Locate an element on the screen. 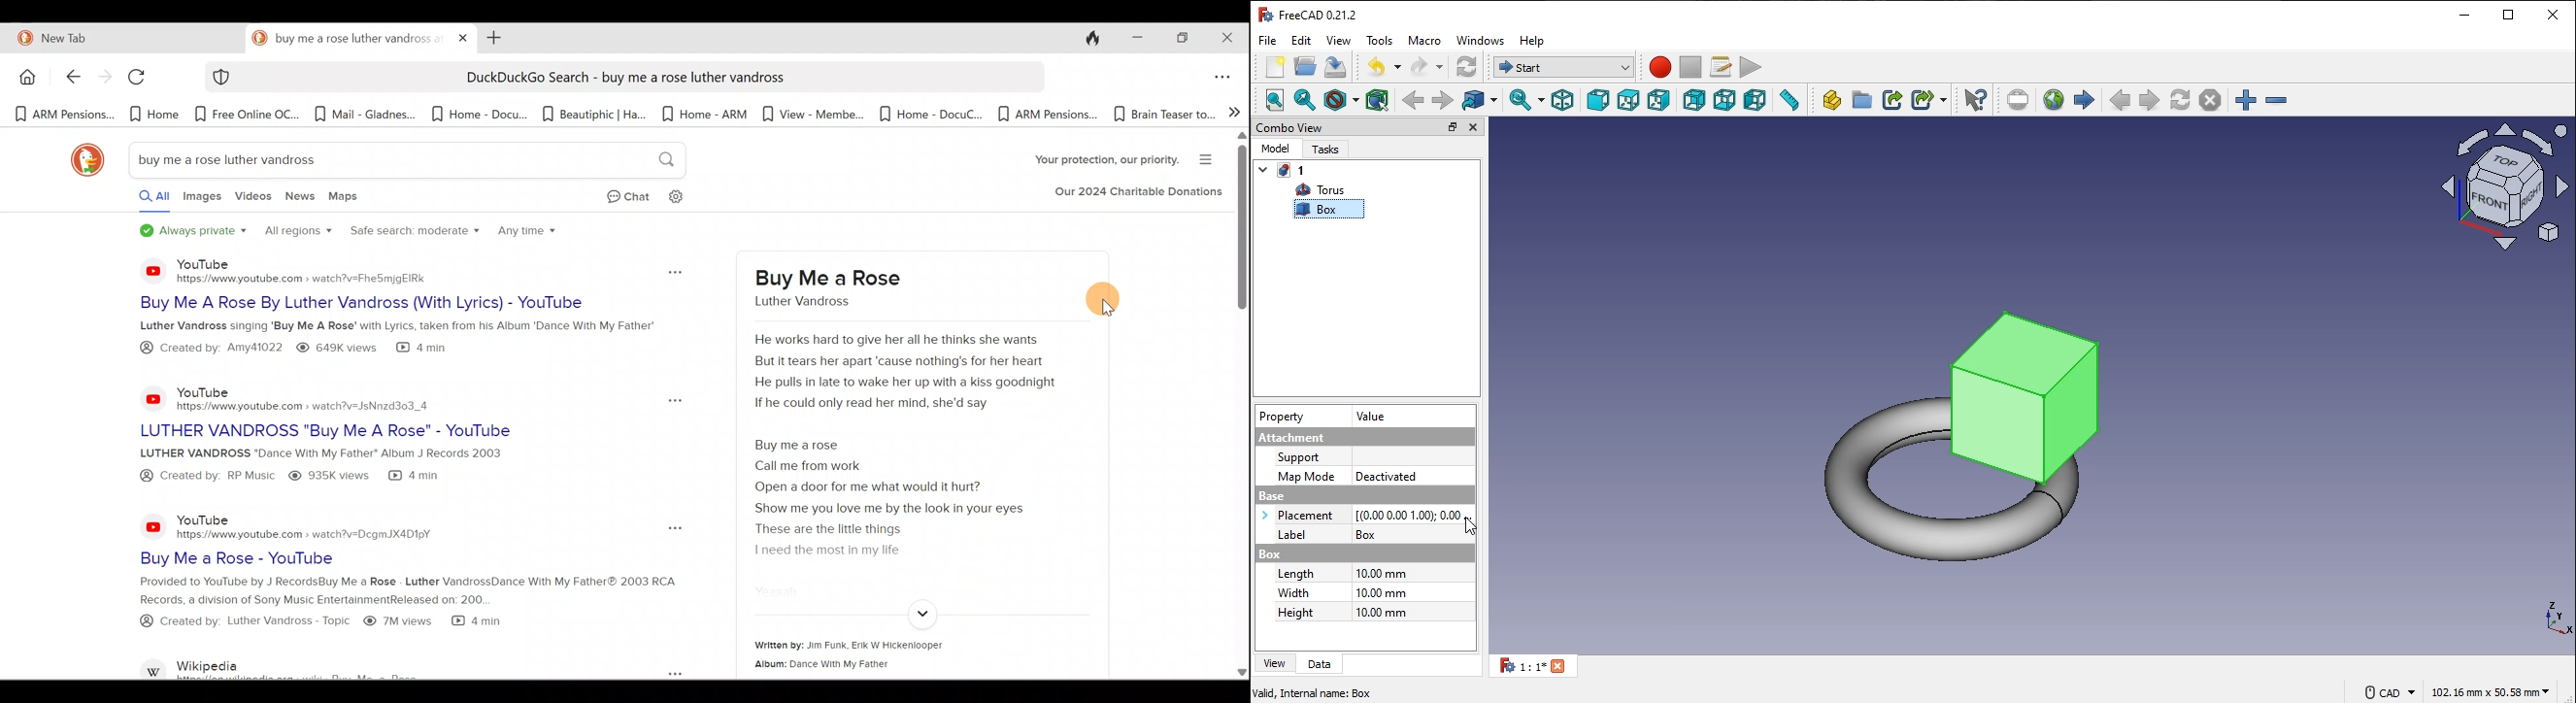  bottom is located at coordinates (1723, 101).